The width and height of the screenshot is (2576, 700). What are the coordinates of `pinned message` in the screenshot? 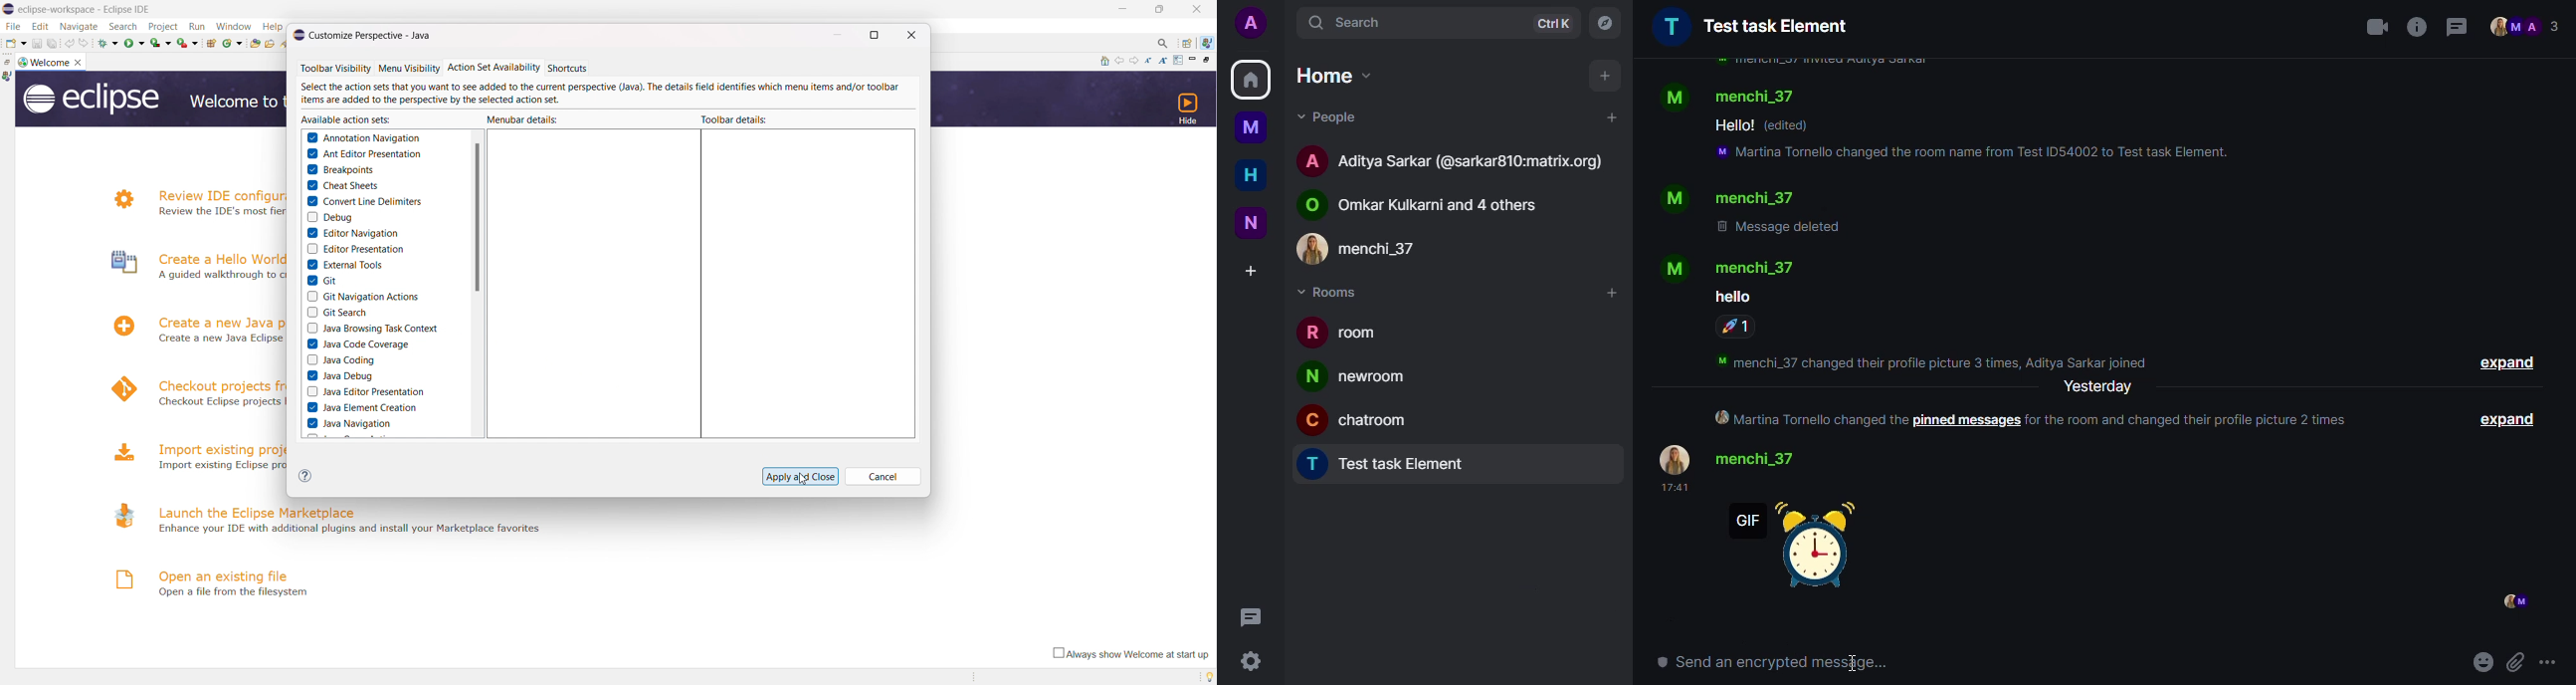 It's located at (1966, 421).